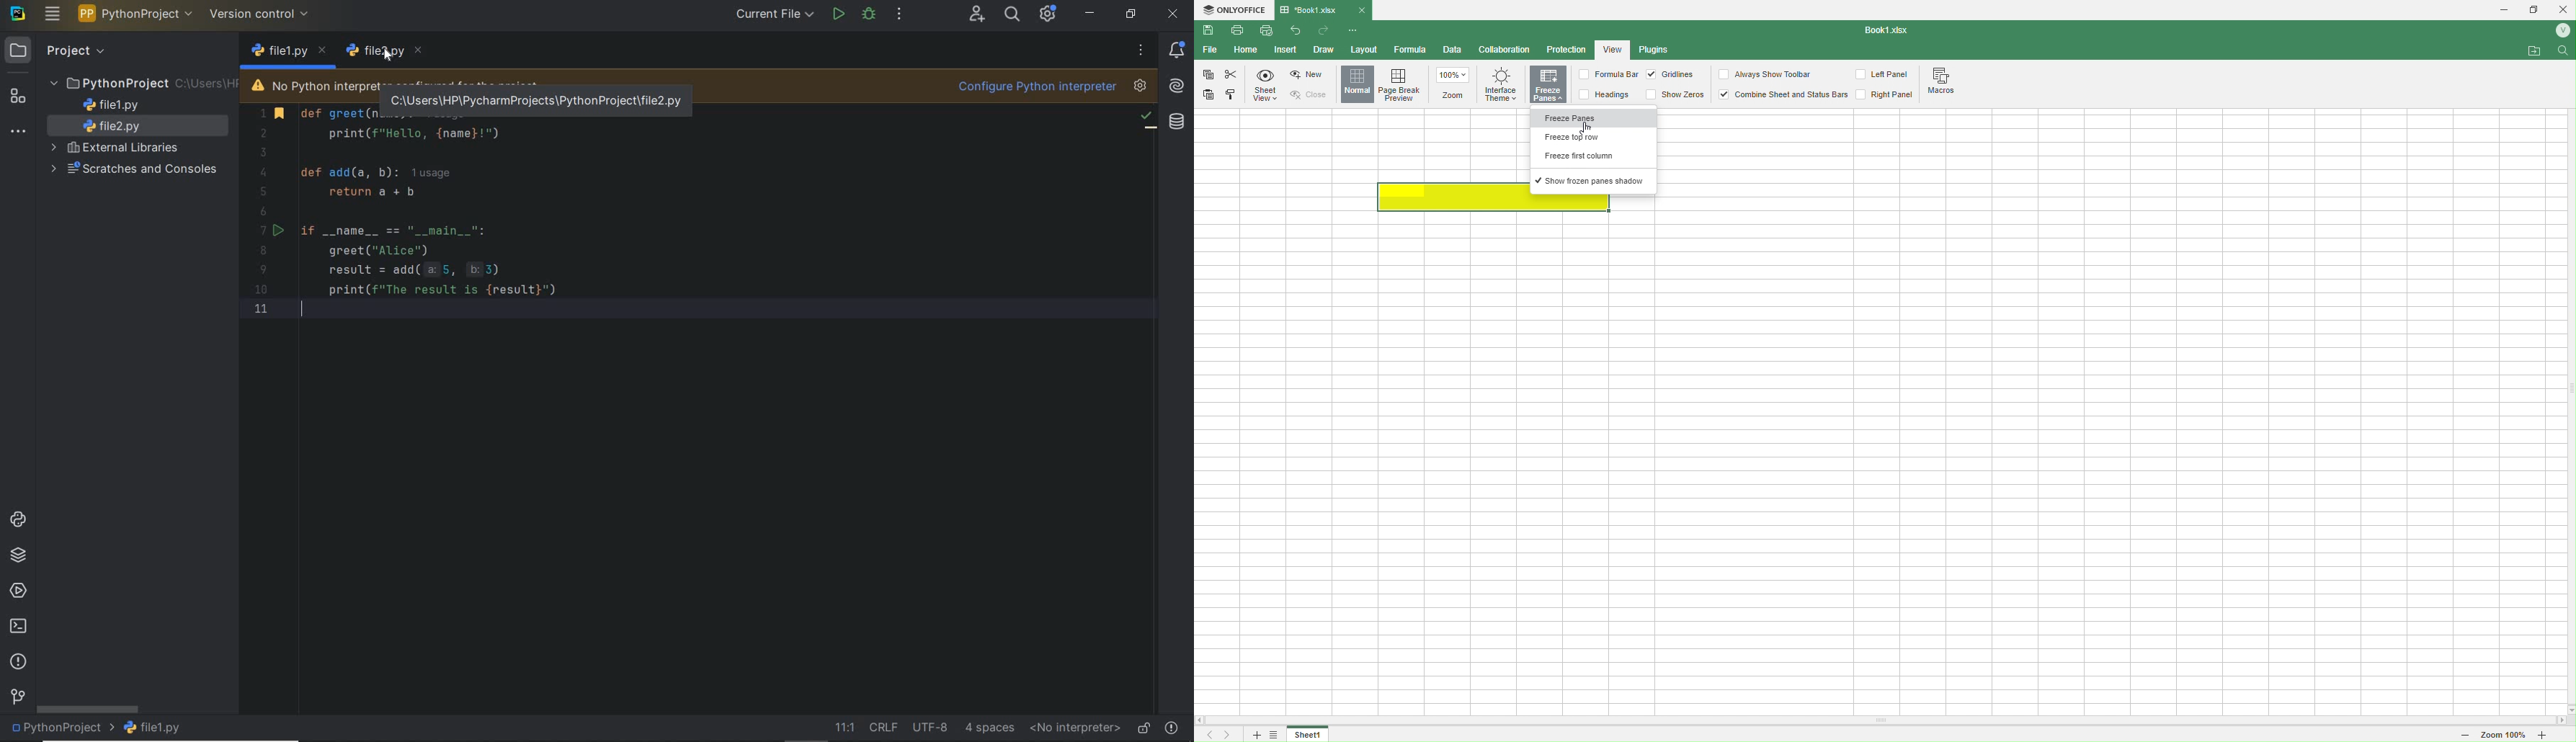 The image size is (2576, 756). What do you see at coordinates (1609, 94) in the screenshot?
I see `Headings` at bounding box center [1609, 94].